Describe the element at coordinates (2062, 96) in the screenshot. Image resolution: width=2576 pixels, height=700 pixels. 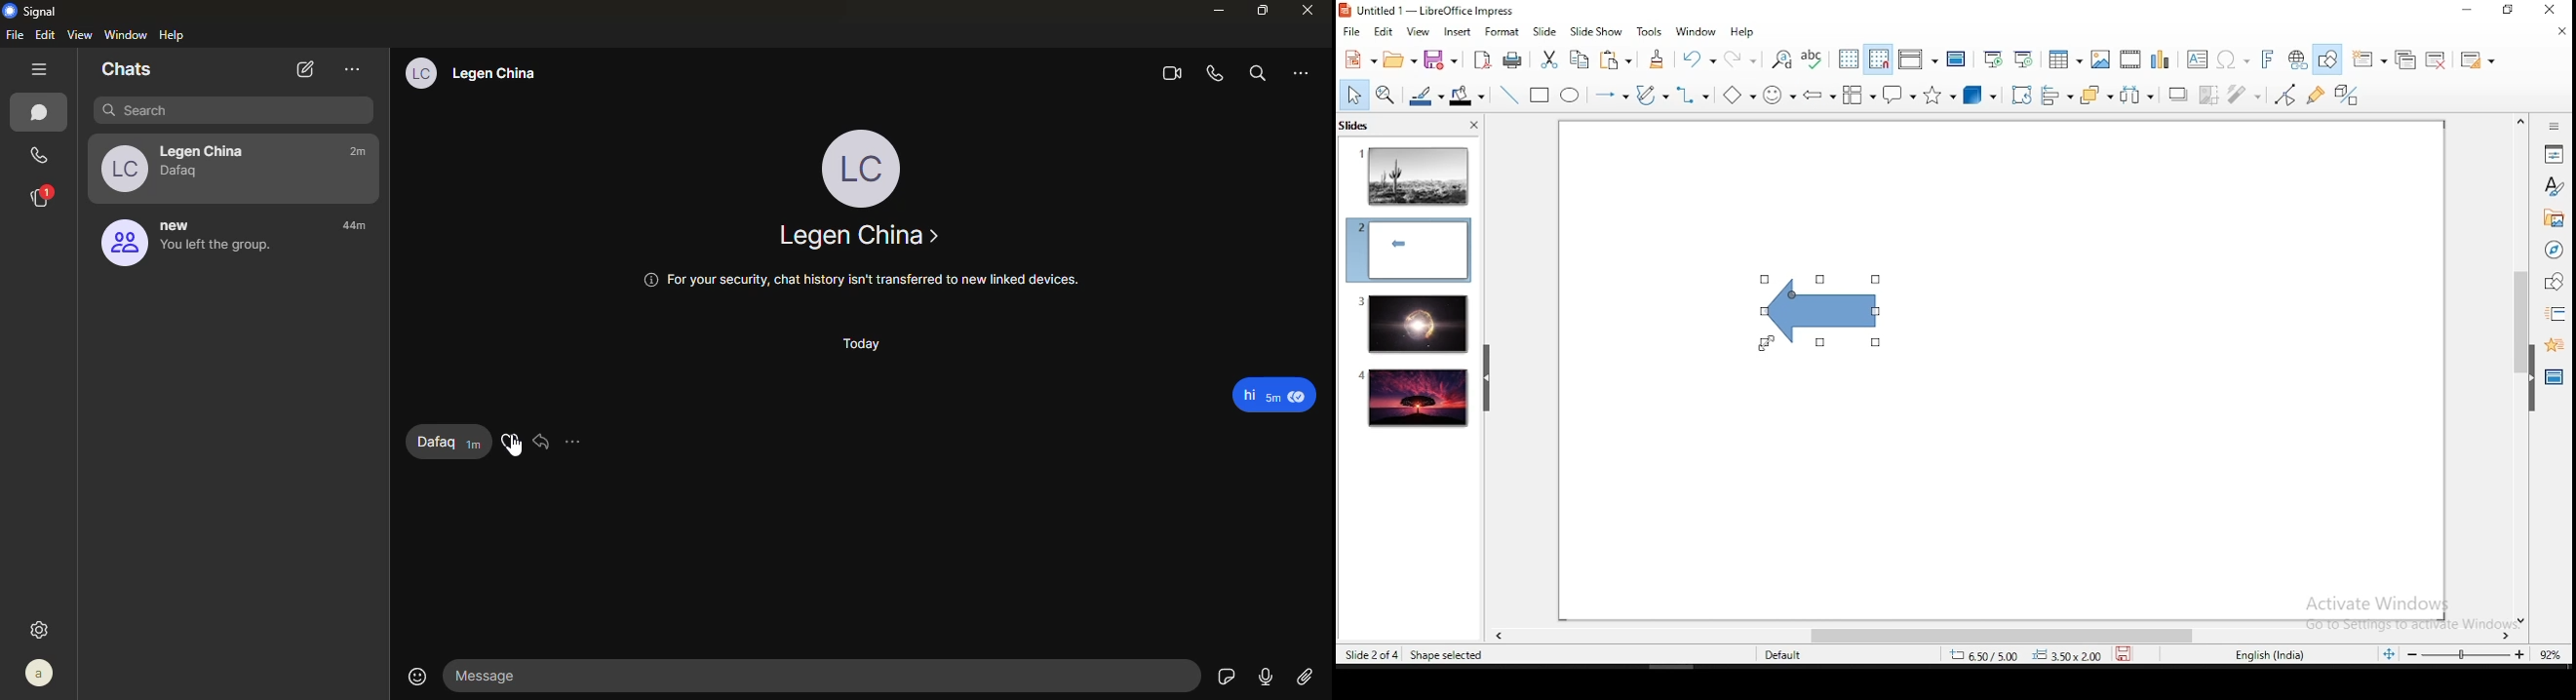
I see `align objects` at that location.